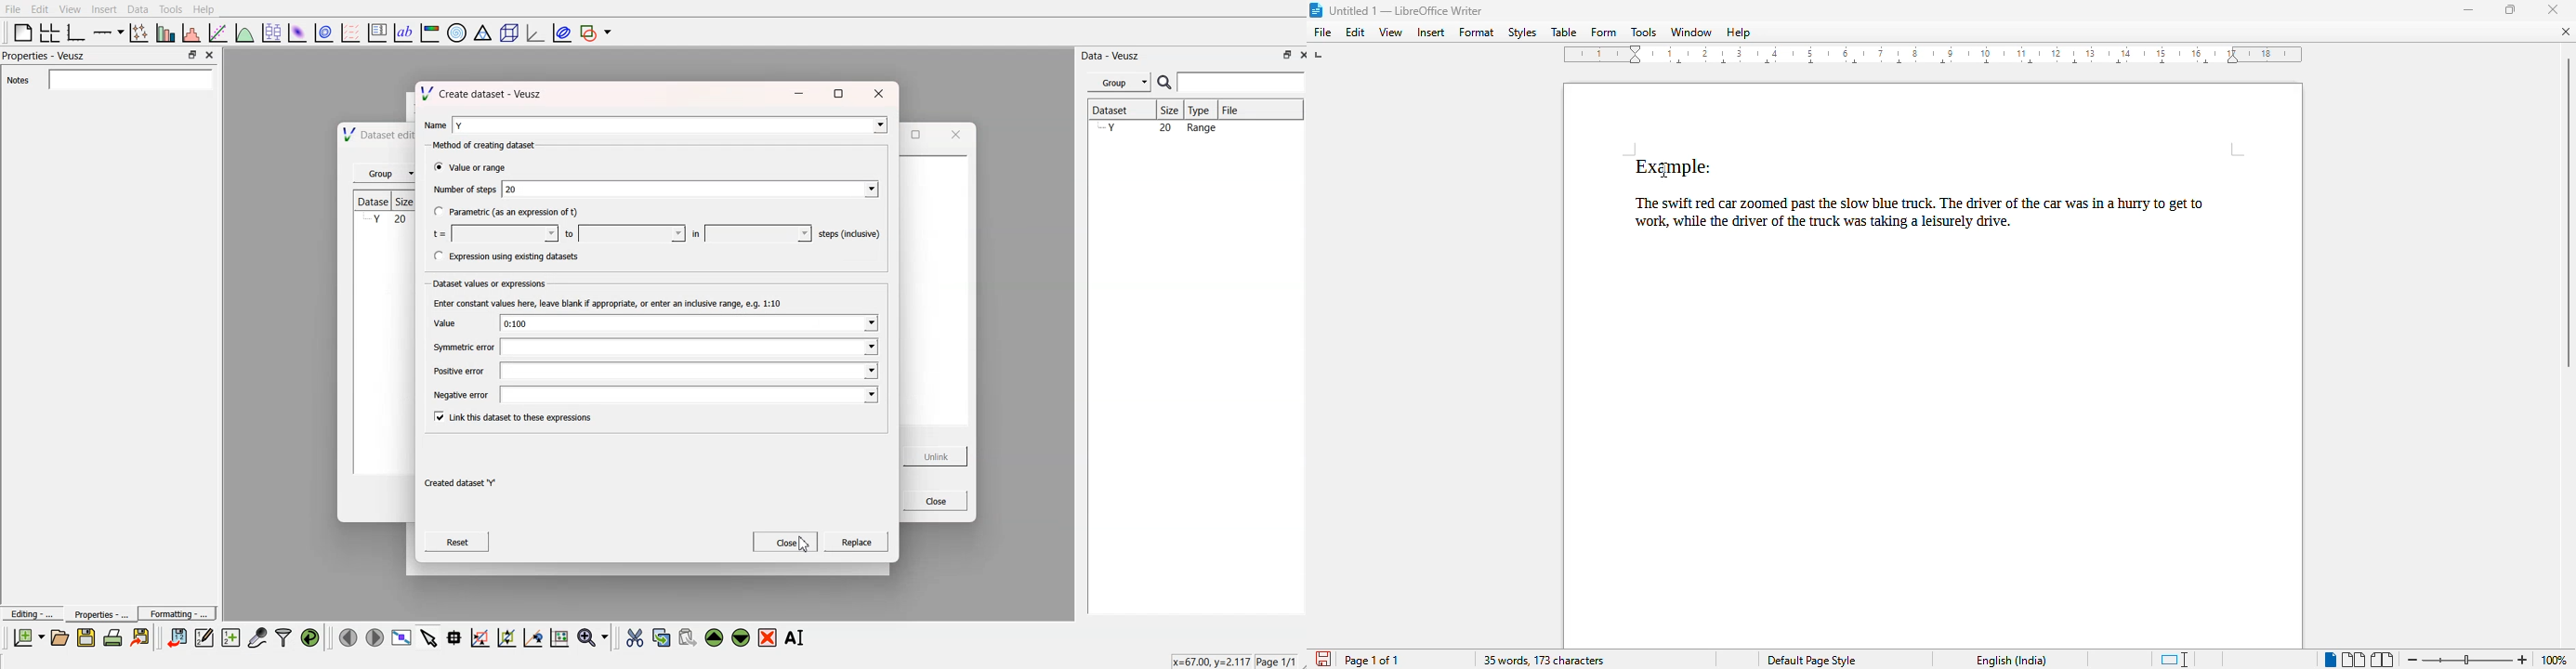  Describe the element at coordinates (1691, 32) in the screenshot. I see `window` at that location.